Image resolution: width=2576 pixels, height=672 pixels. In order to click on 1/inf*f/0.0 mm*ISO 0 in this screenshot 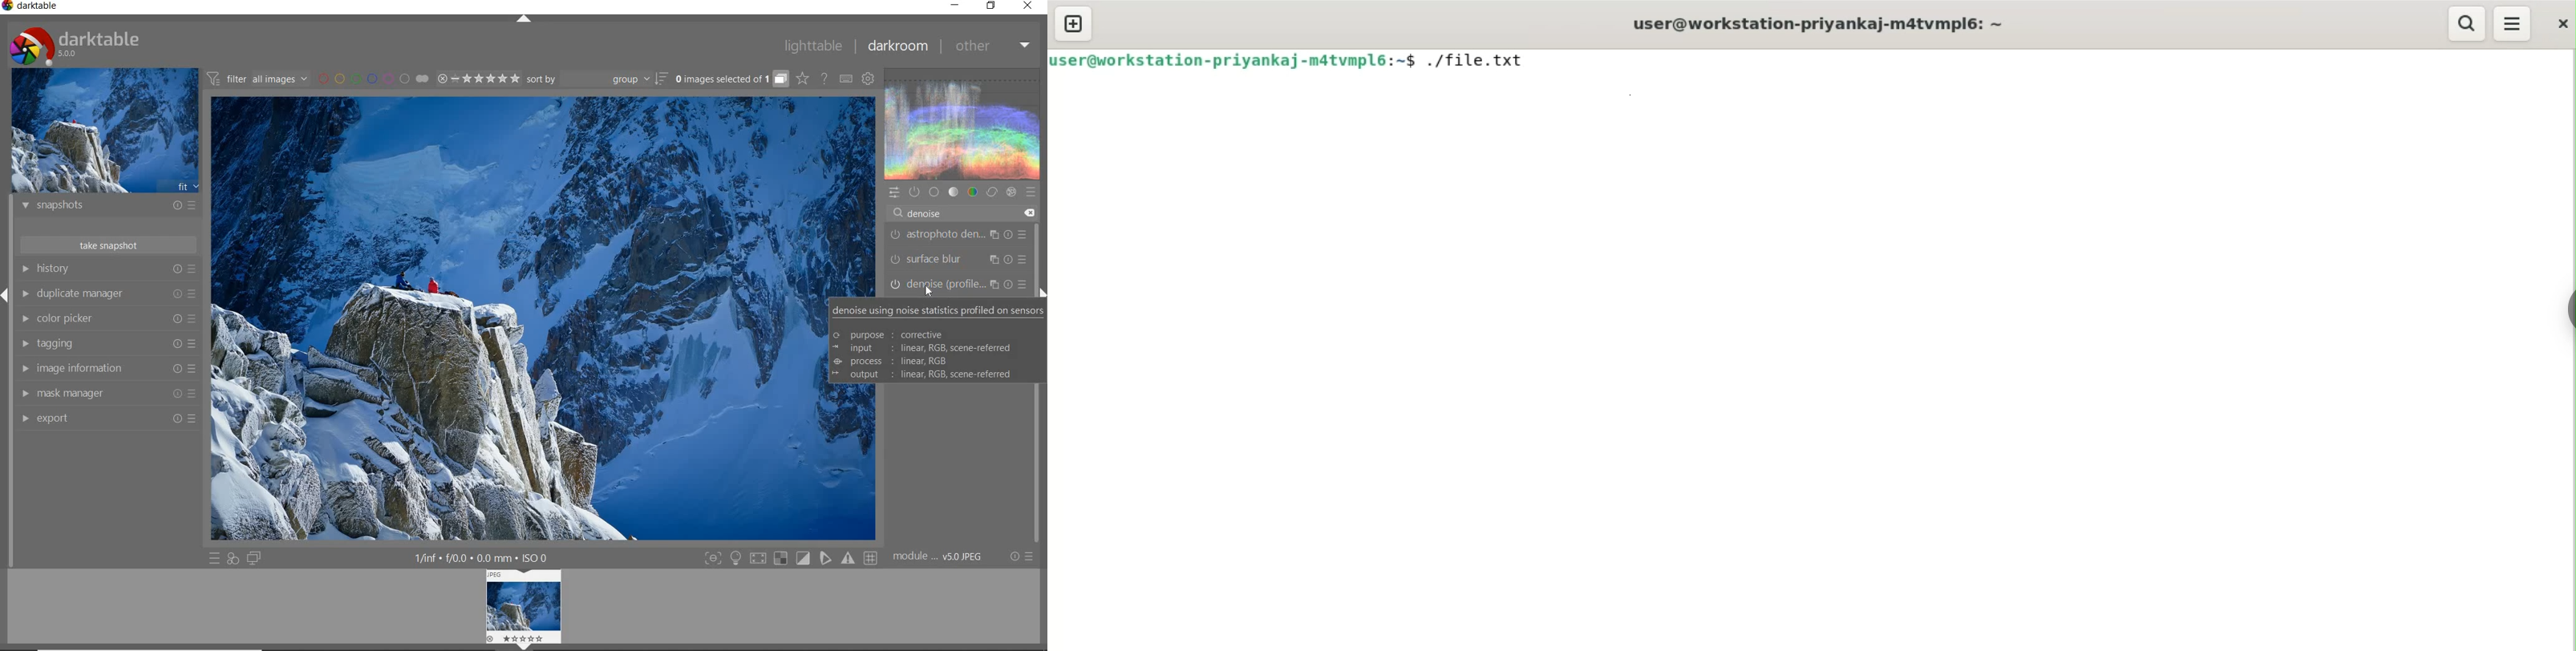, I will do `click(486, 557)`.